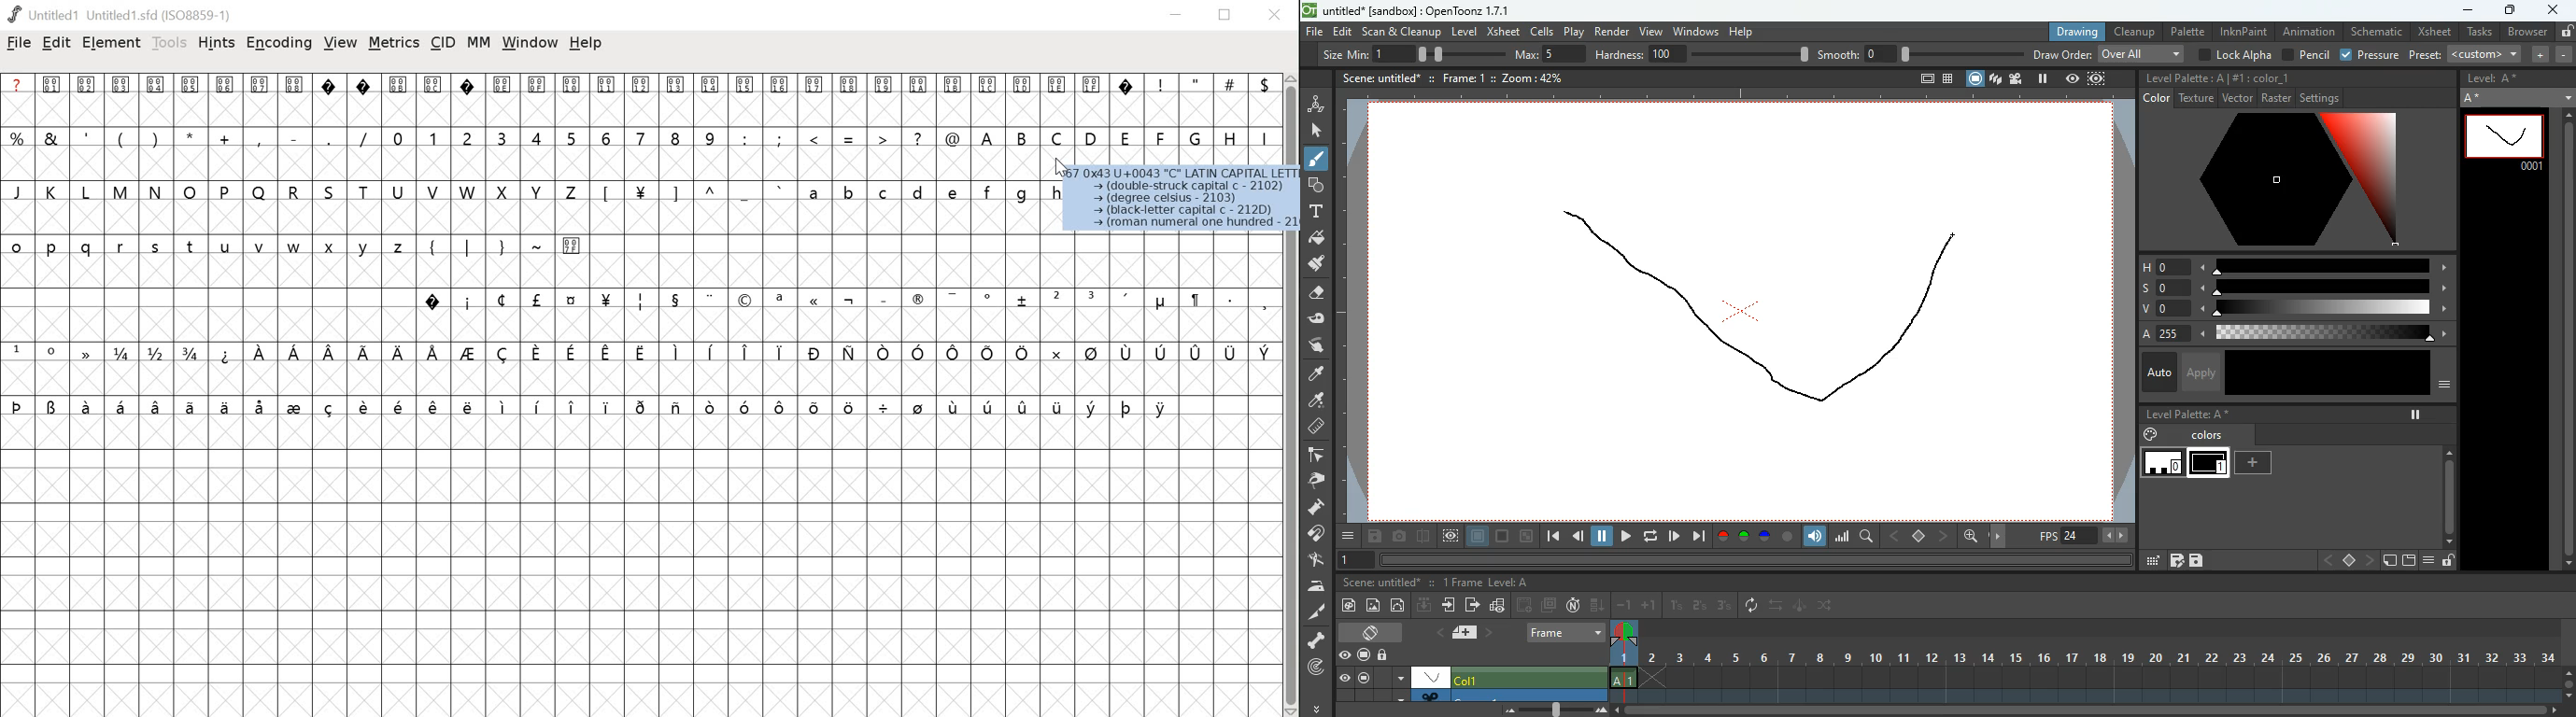 This screenshot has height=728, width=2576. What do you see at coordinates (586, 44) in the screenshot?
I see `help` at bounding box center [586, 44].